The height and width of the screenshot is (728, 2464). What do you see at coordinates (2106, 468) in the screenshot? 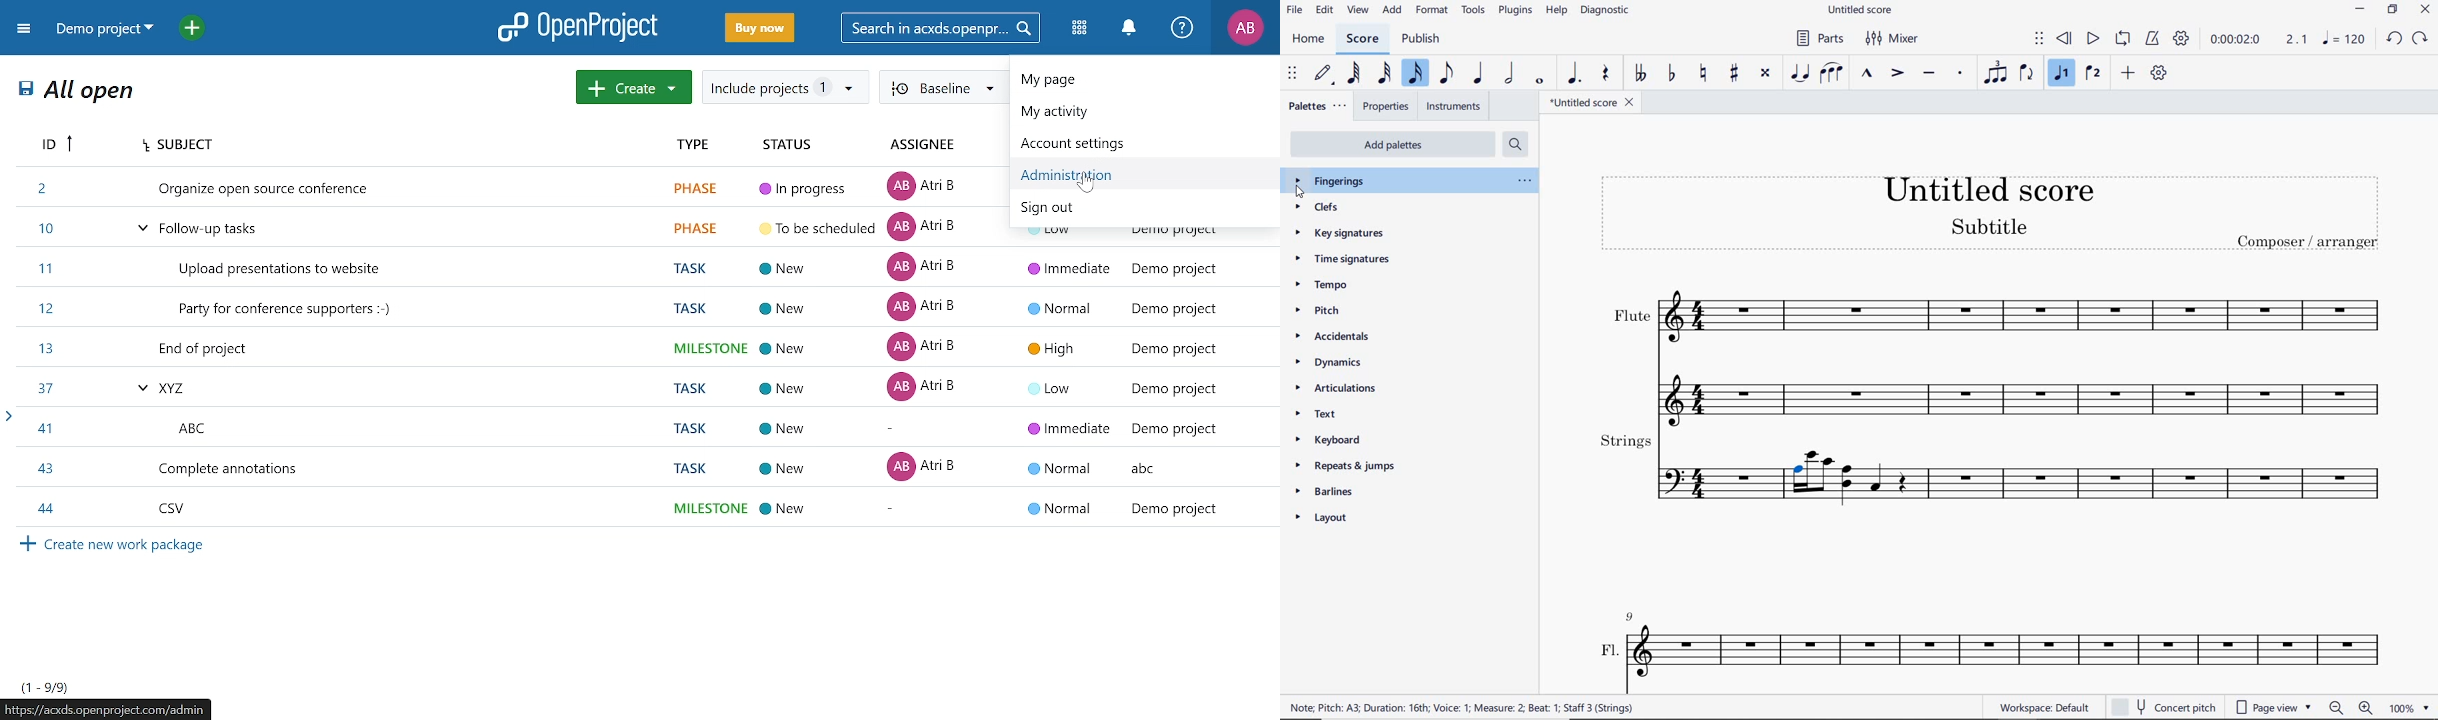
I see `strings` at bounding box center [2106, 468].